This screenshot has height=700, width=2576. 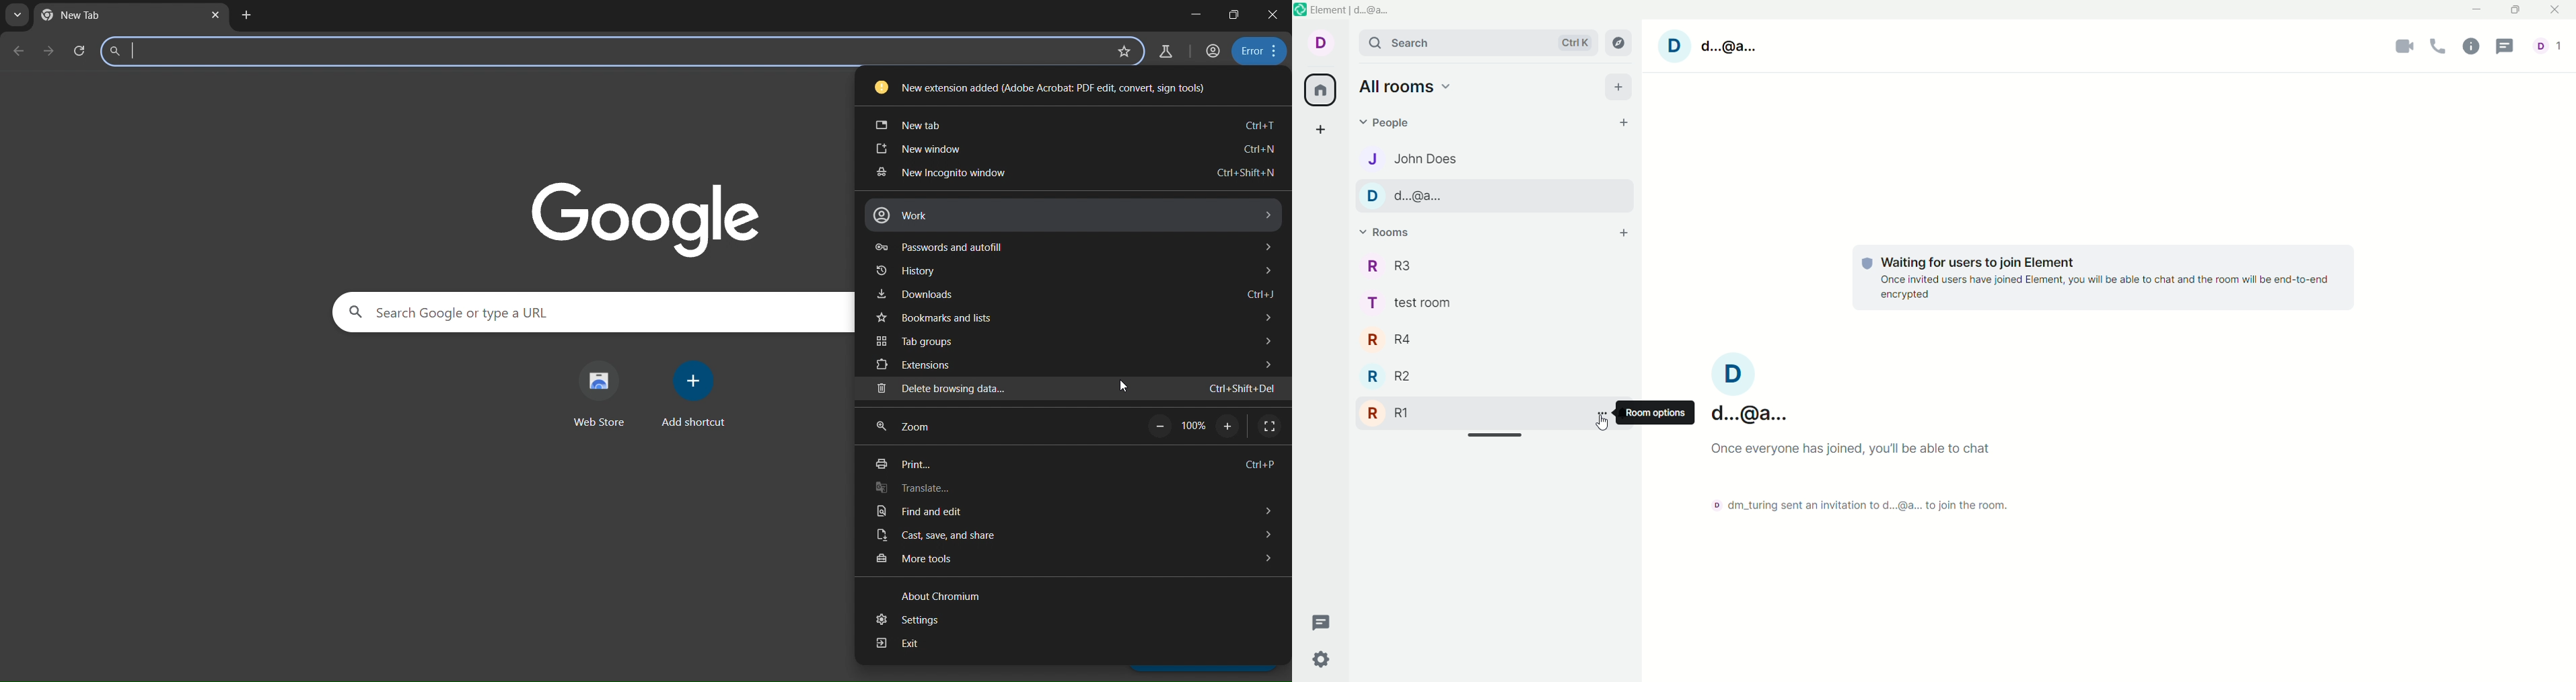 What do you see at coordinates (1231, 15) in the screenshot?
I see `restore down` at bounding box center [1231, 15].